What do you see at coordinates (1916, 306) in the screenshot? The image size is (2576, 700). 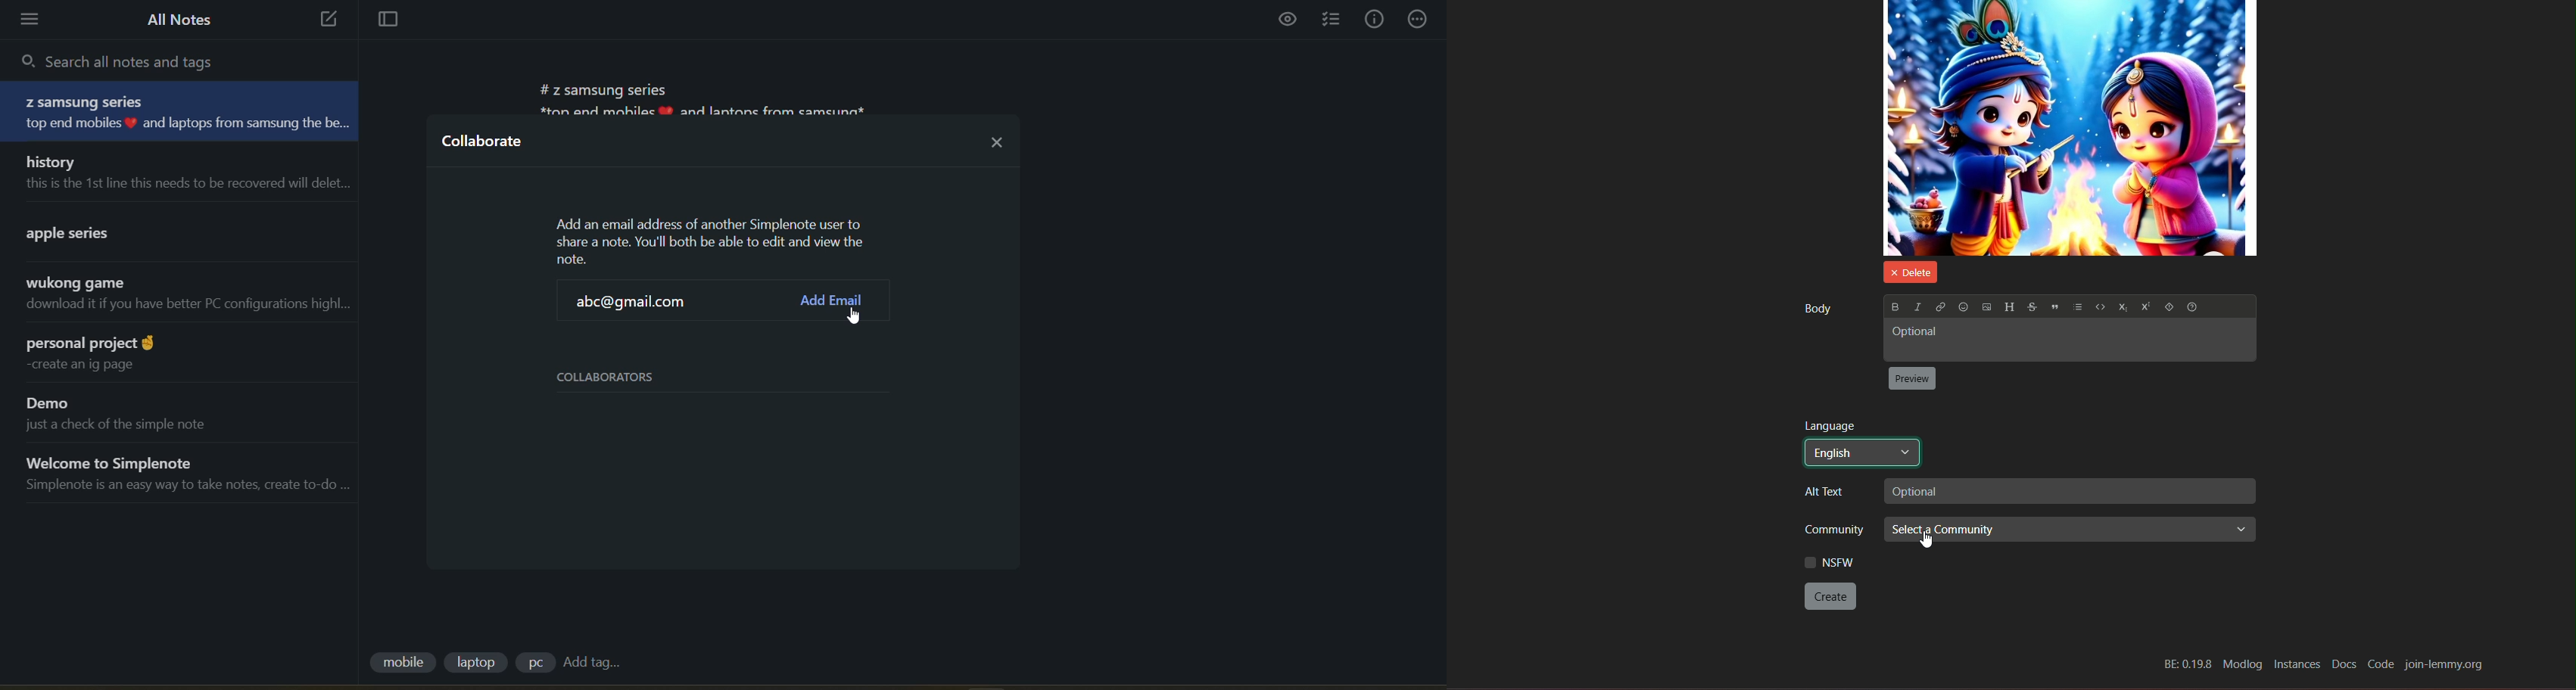 I see `italic` at bounding box center [1916, 306].